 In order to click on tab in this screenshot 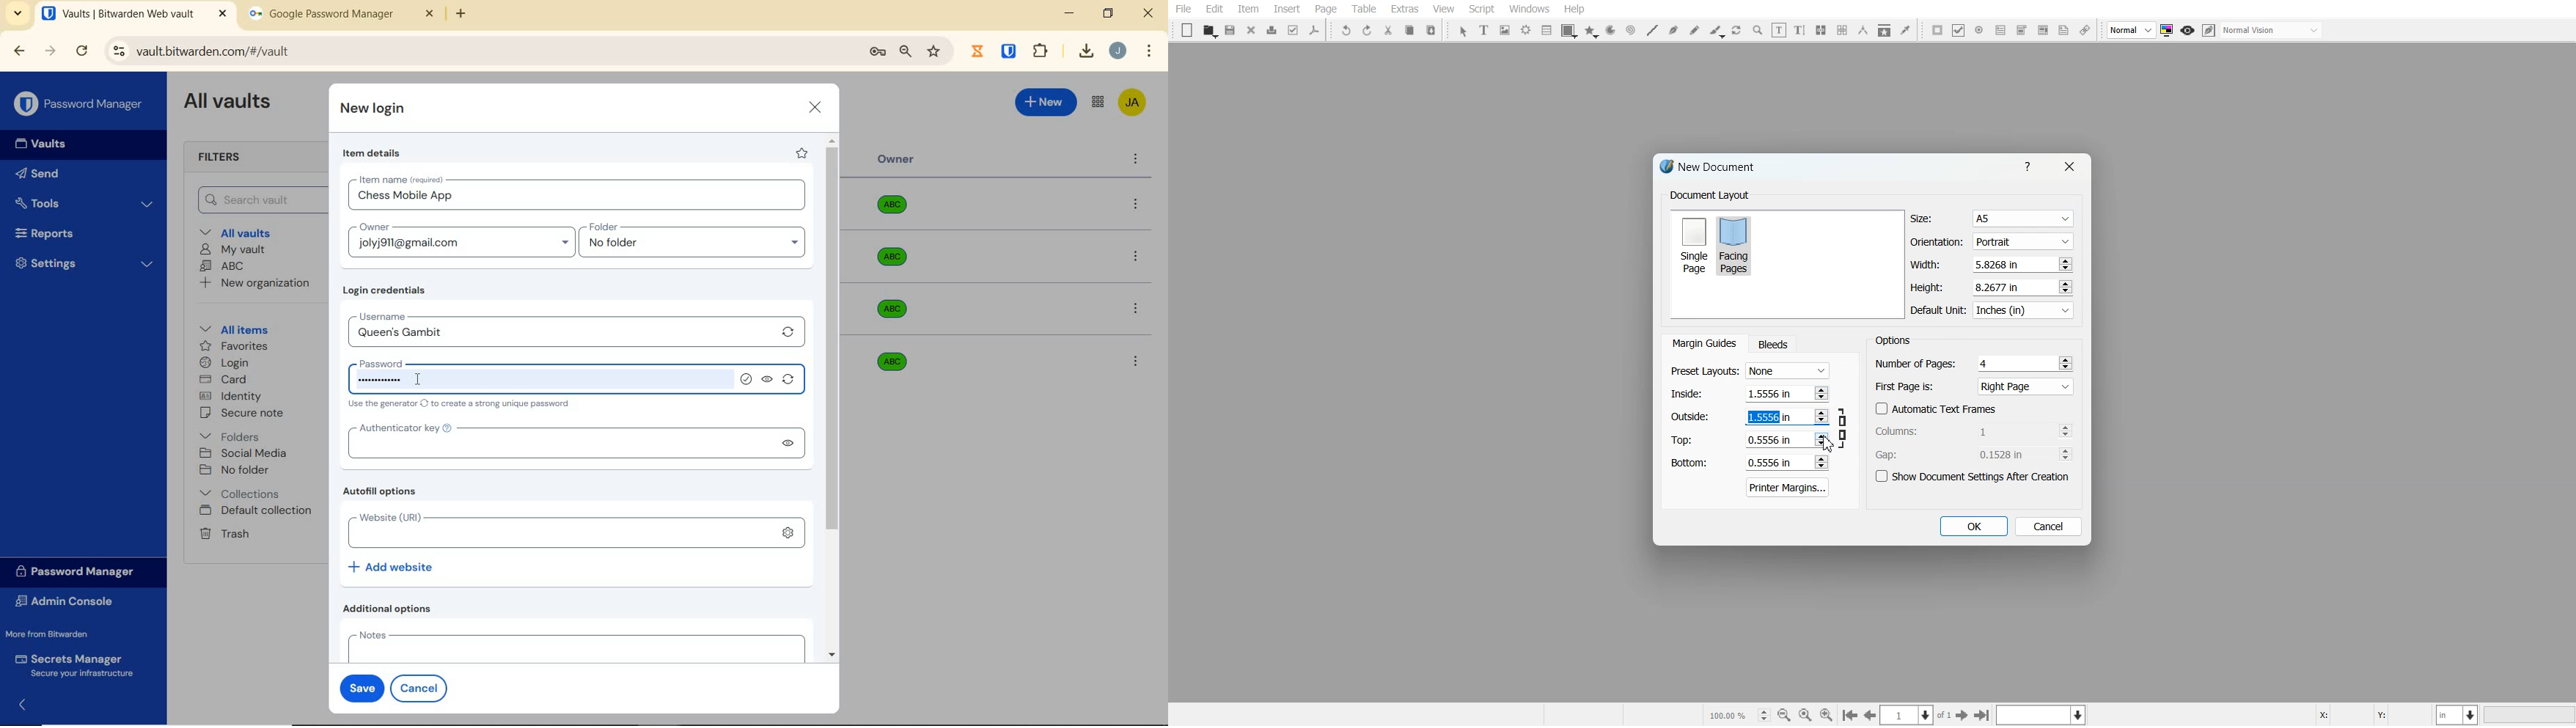, I will do `click(341, 17)`.